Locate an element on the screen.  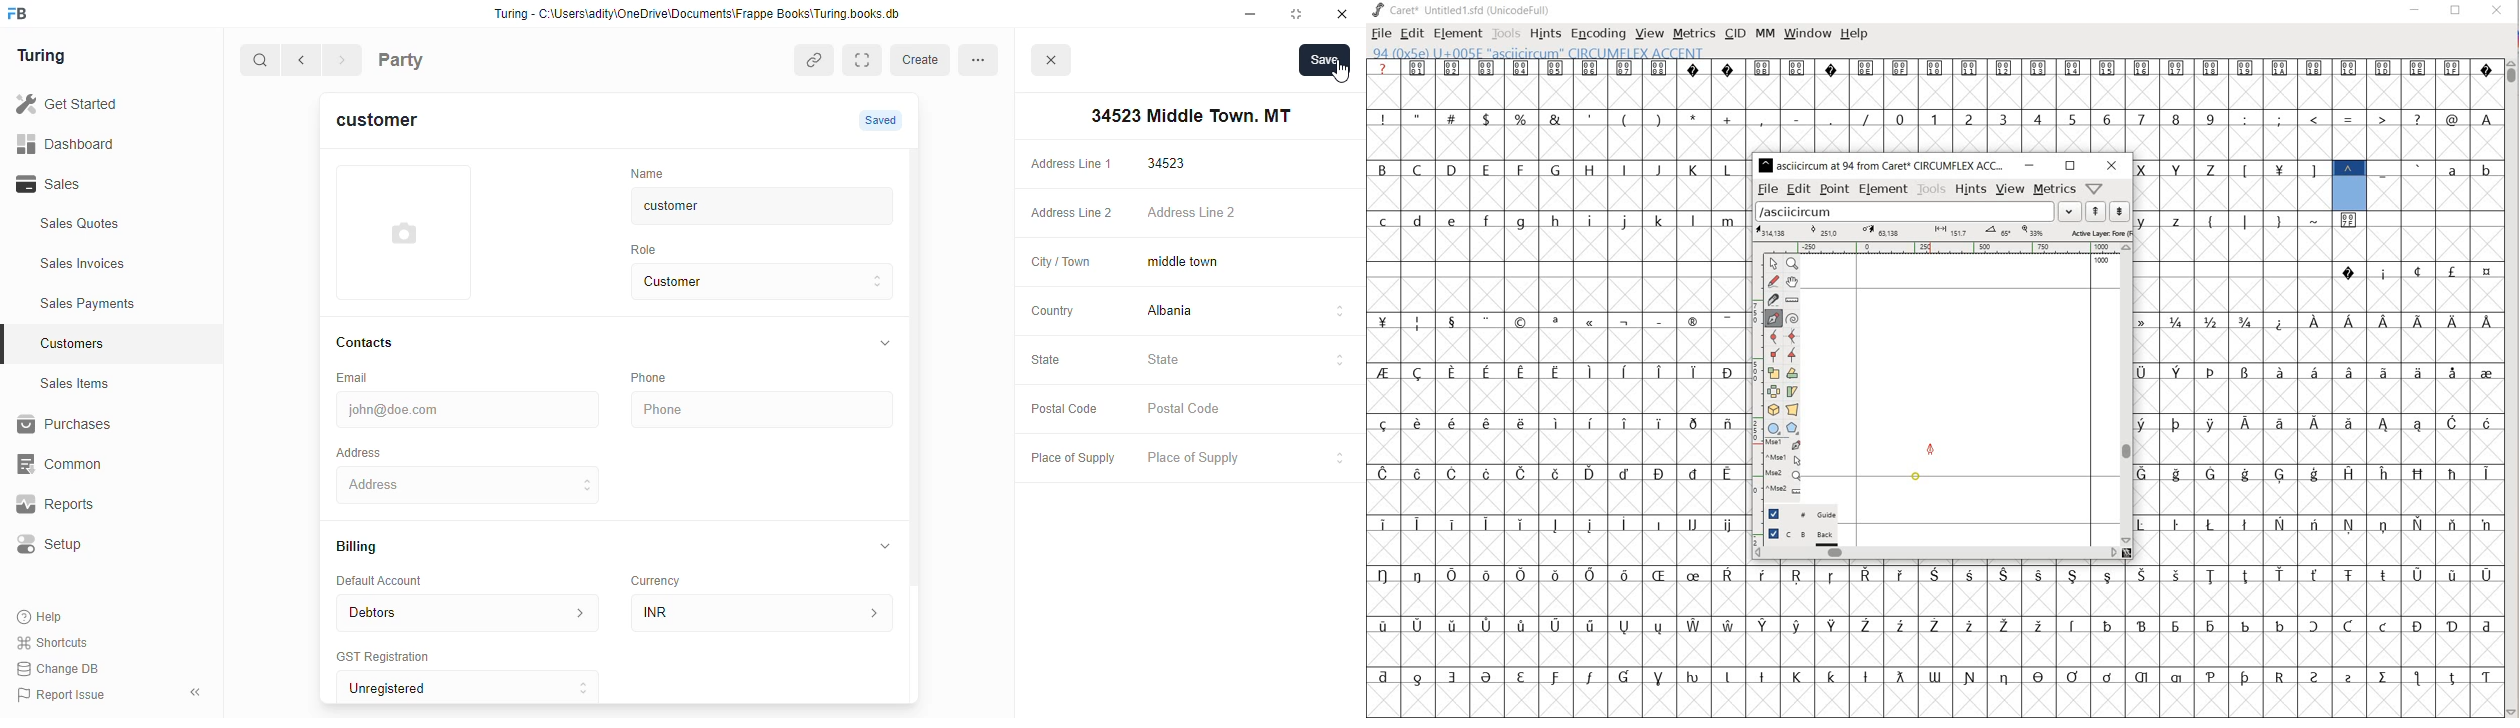
34523 is located at coordinates (1249, 163).